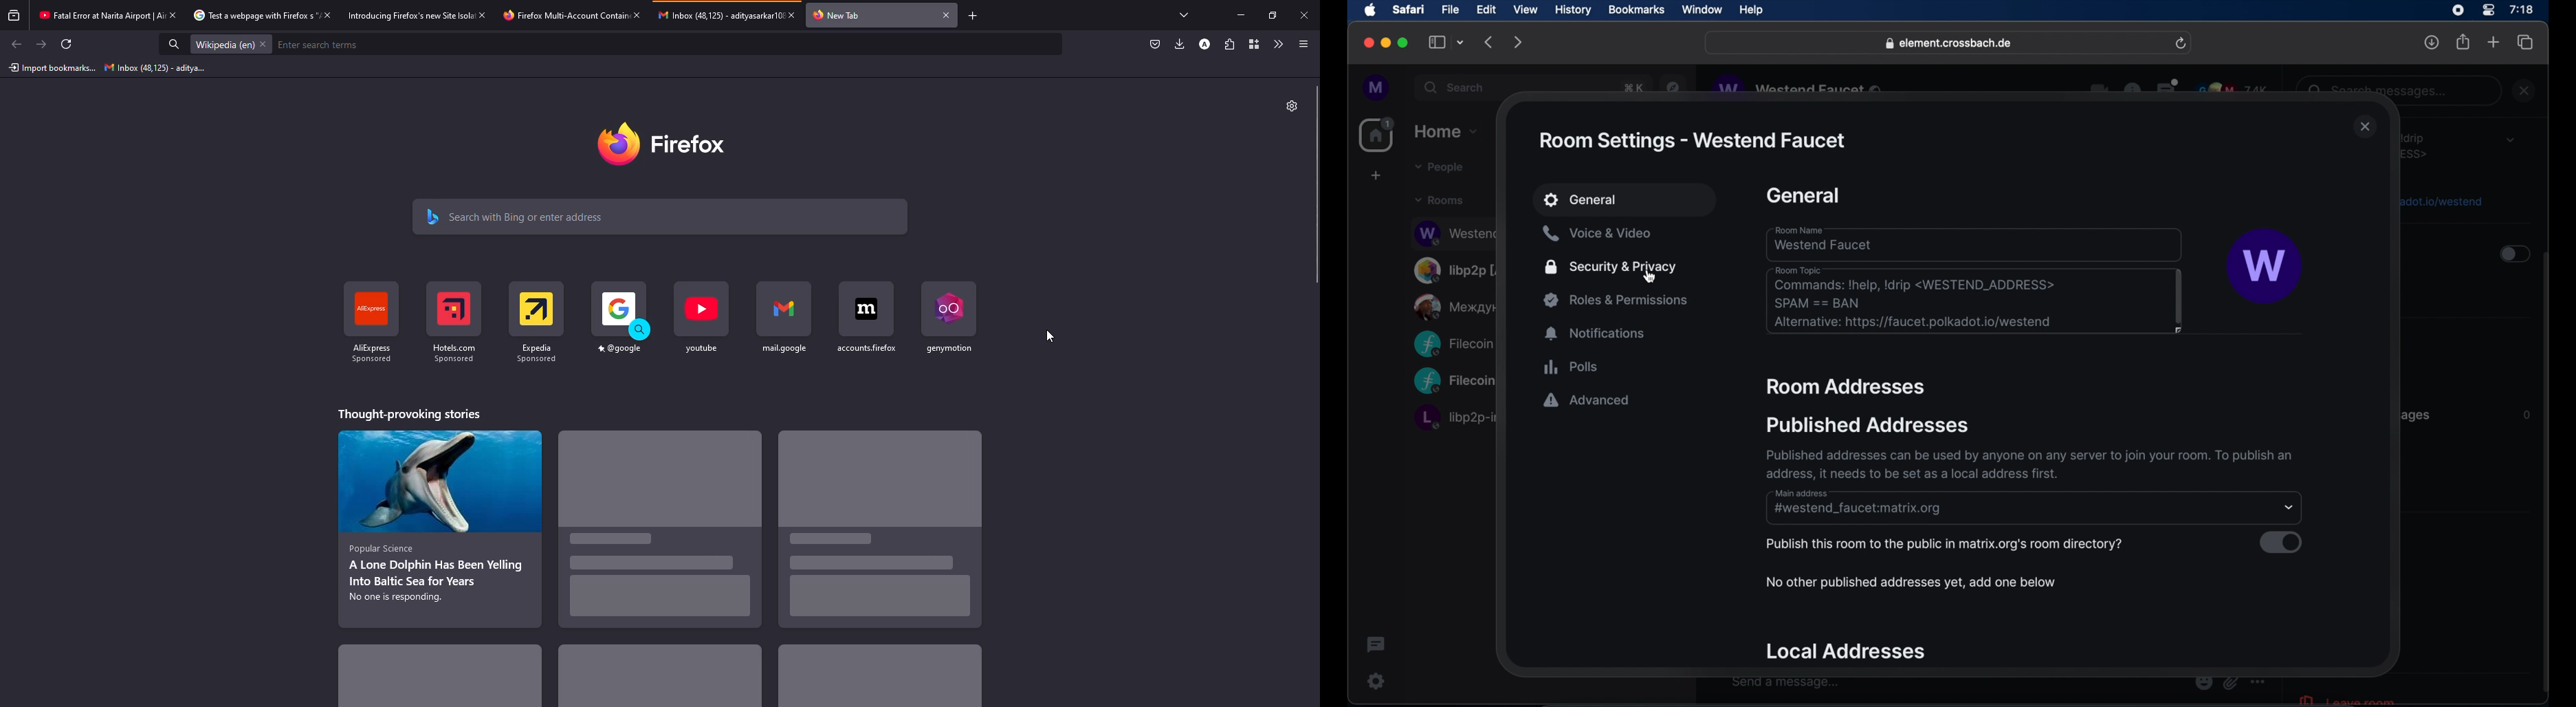 This screenshot has height=728, width=2576. What do you see at coordinates (1571, 367) in the screenshot?
I see `polls` at bounding box center [1571, 367].